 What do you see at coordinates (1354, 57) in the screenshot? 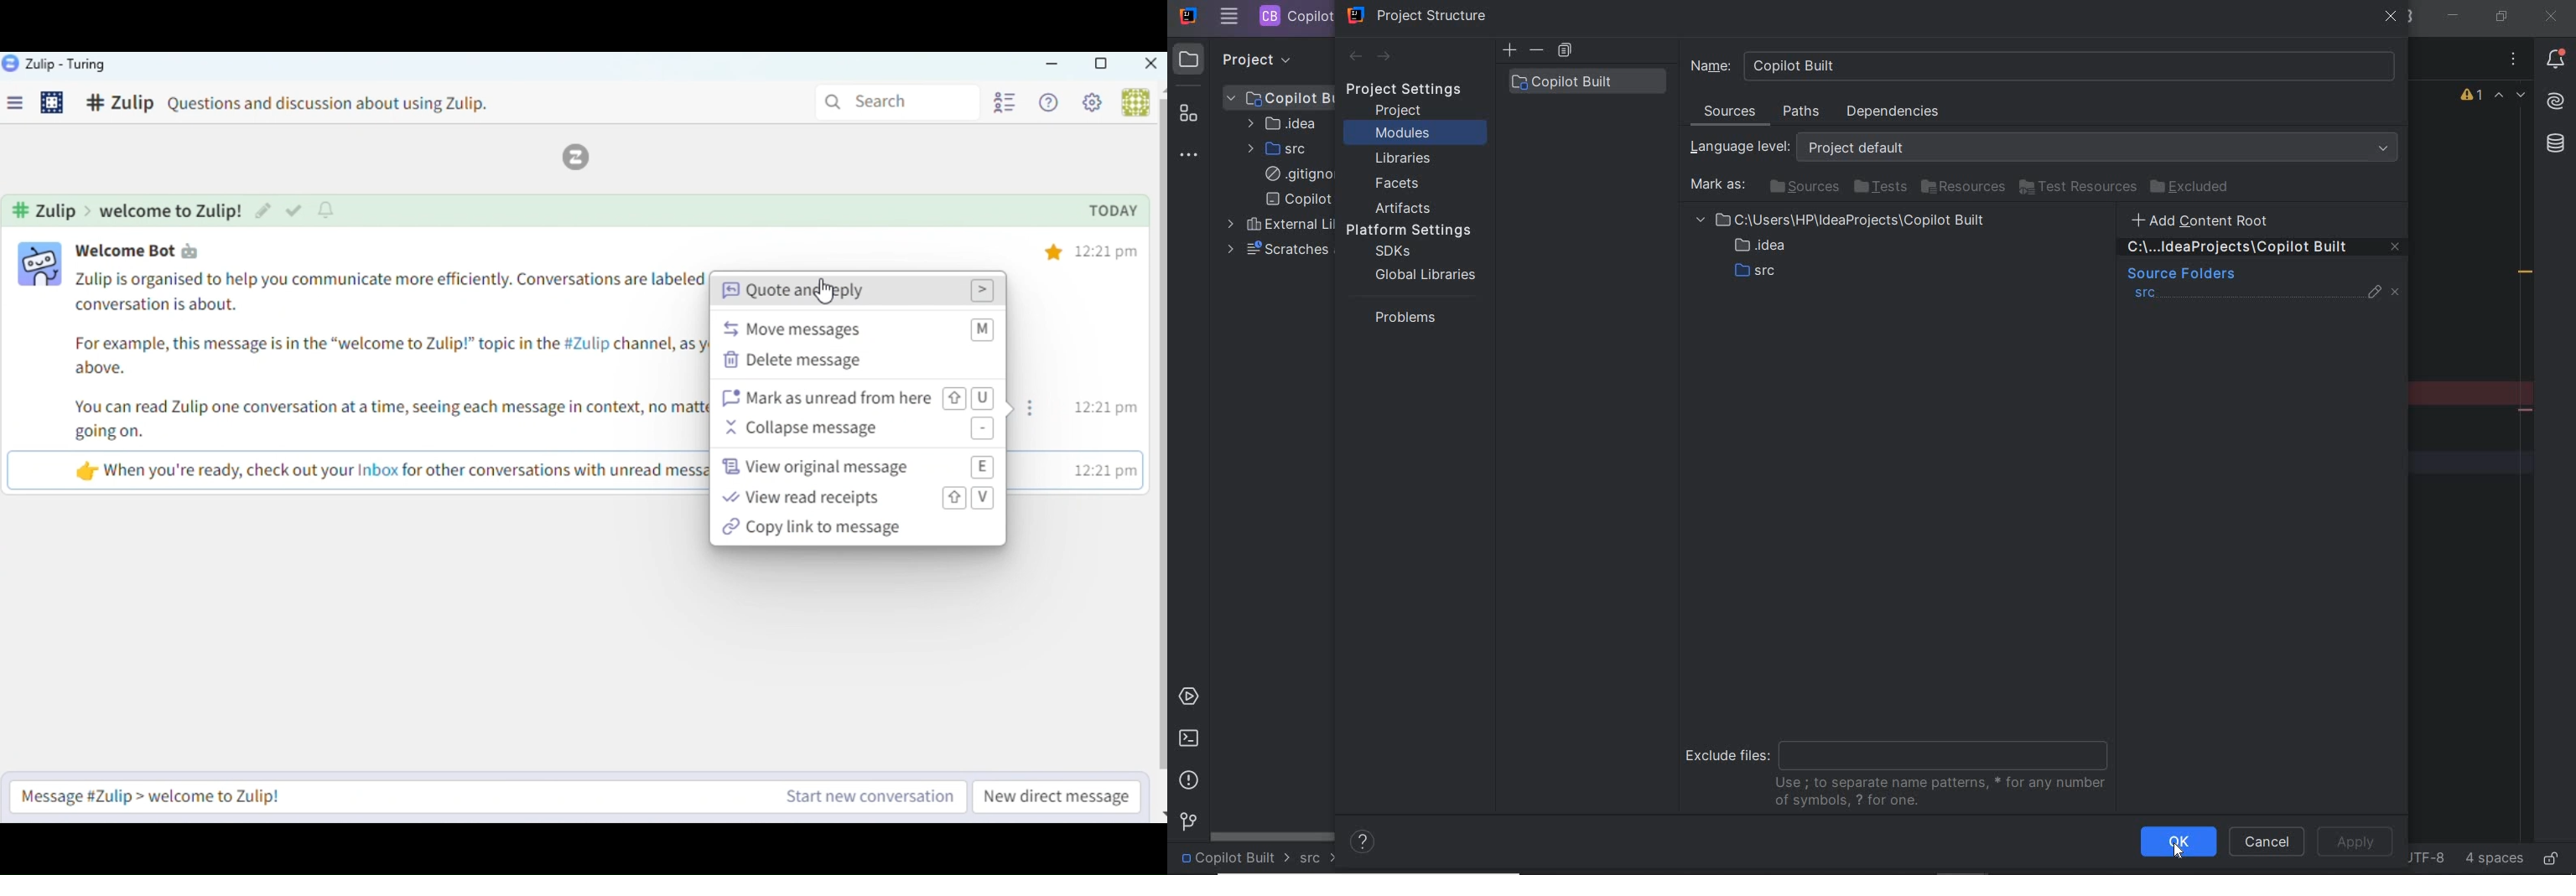
I see `back` at bounding box center [1354, 57].